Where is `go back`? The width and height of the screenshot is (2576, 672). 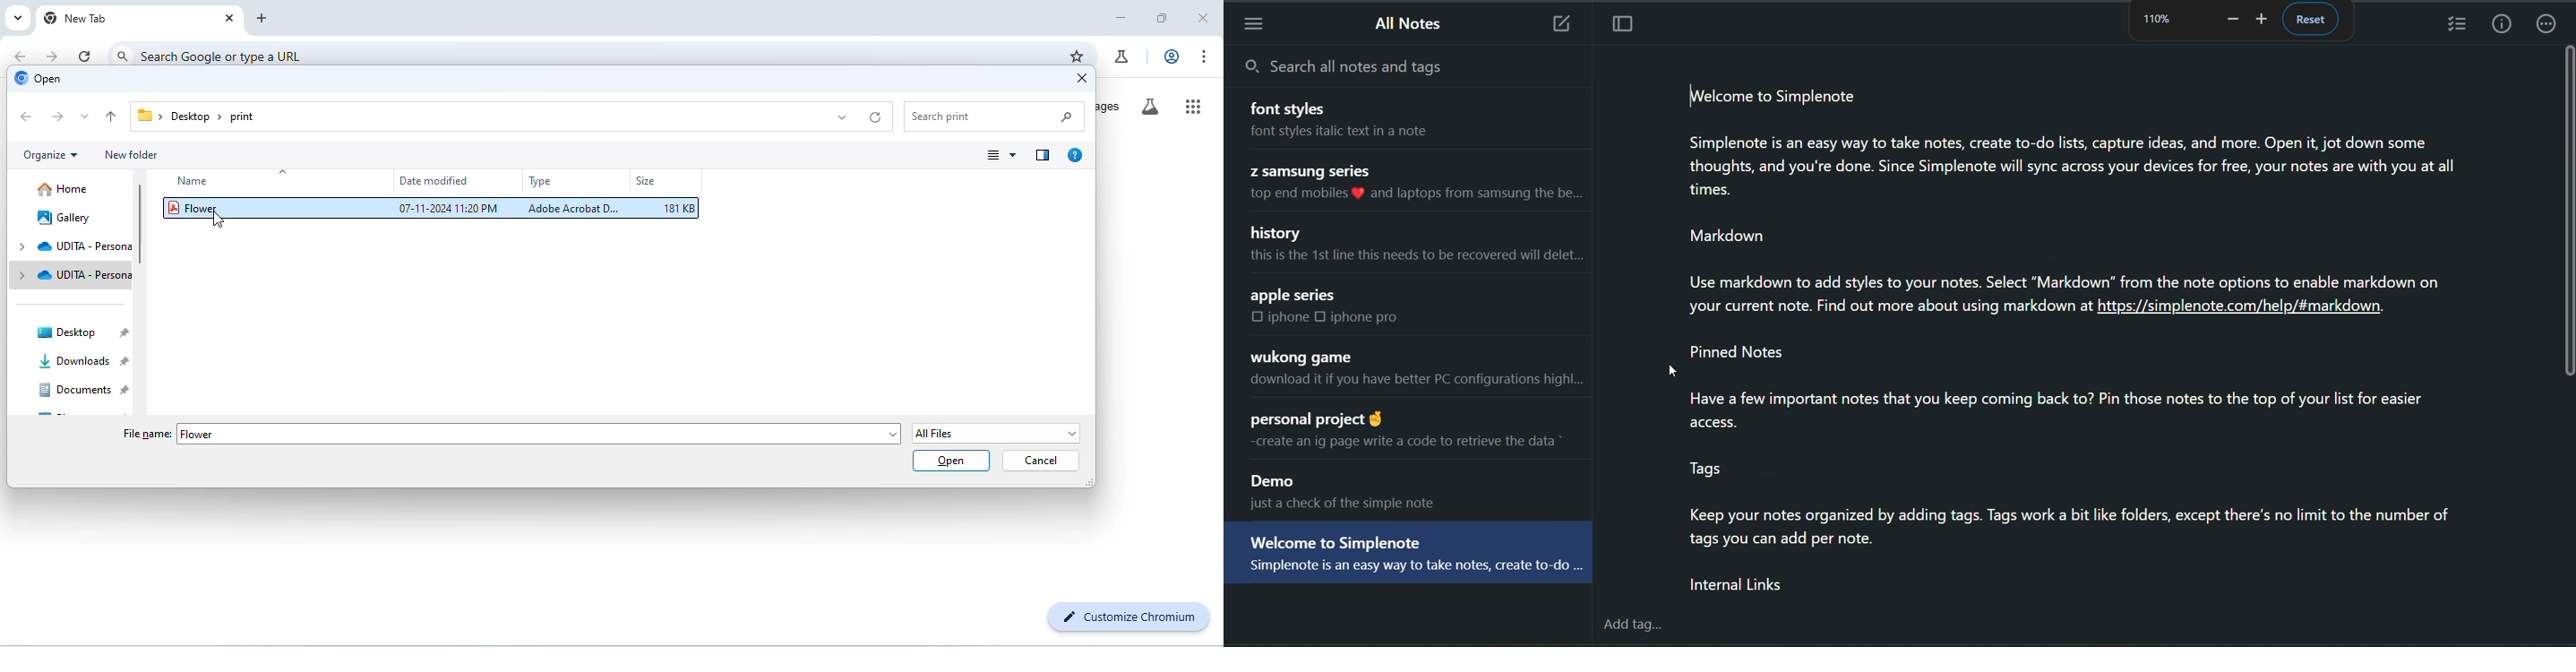 go back is located at coordinates (21, 56).